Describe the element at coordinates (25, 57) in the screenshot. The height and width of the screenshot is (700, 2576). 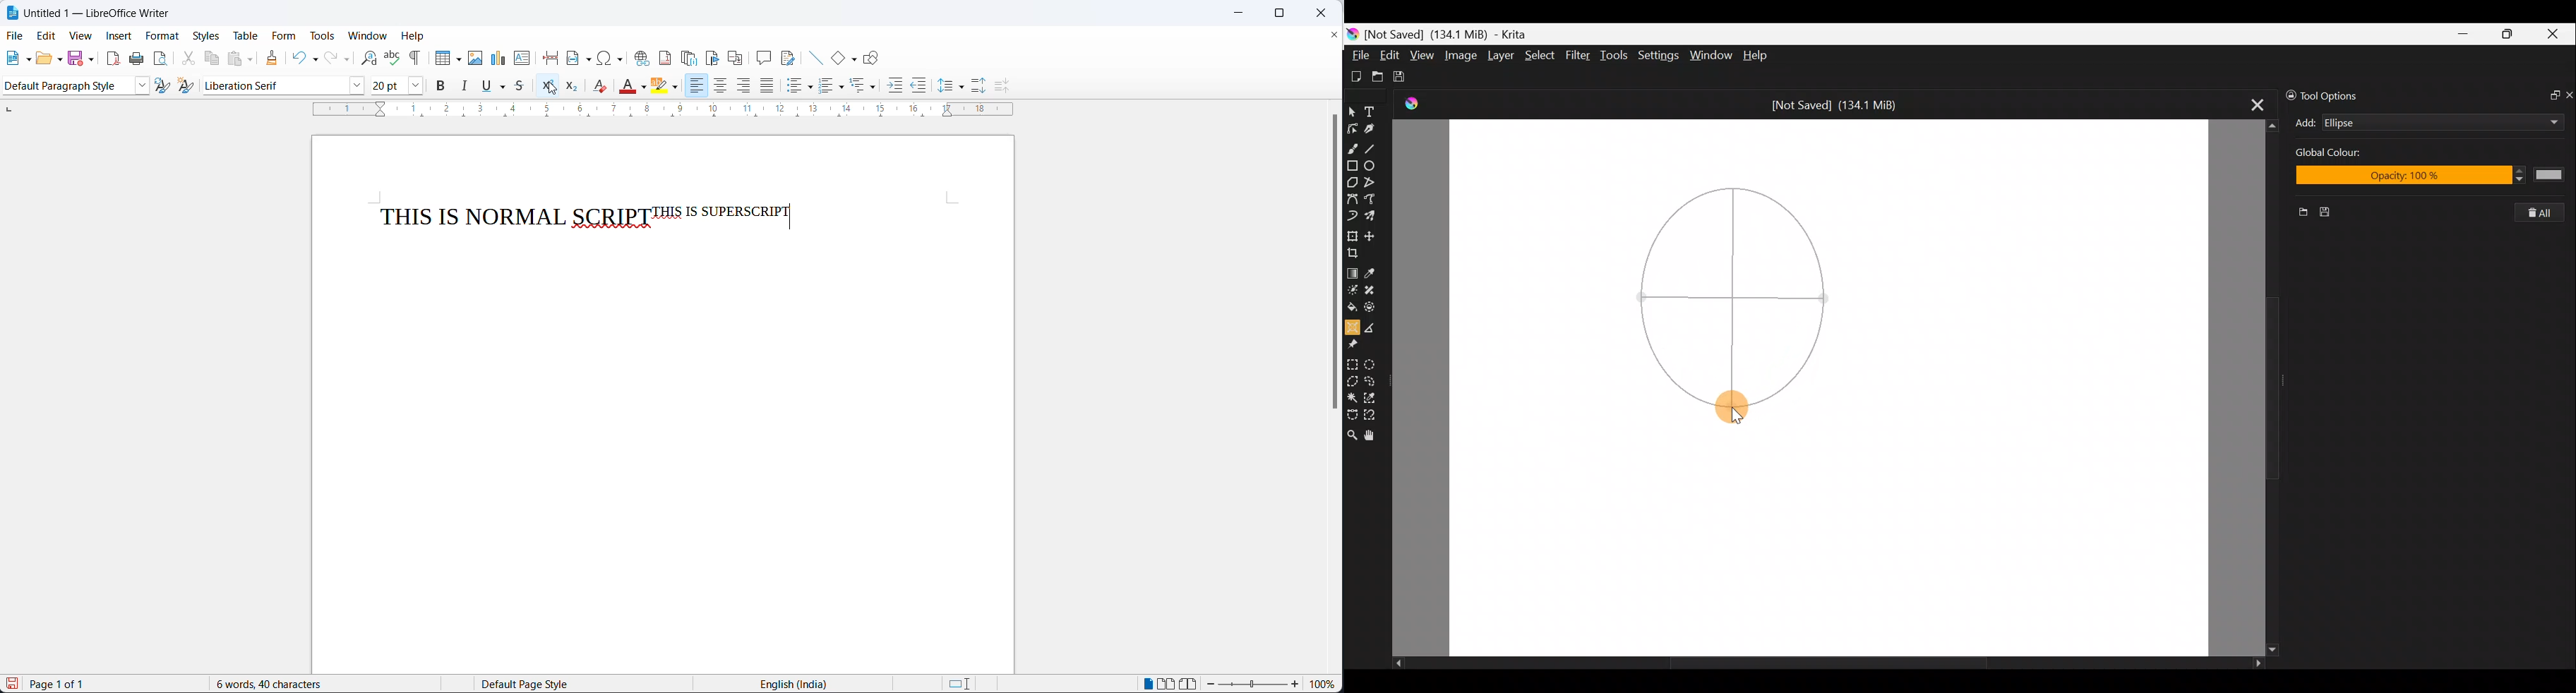
I see `new file options` at that location.